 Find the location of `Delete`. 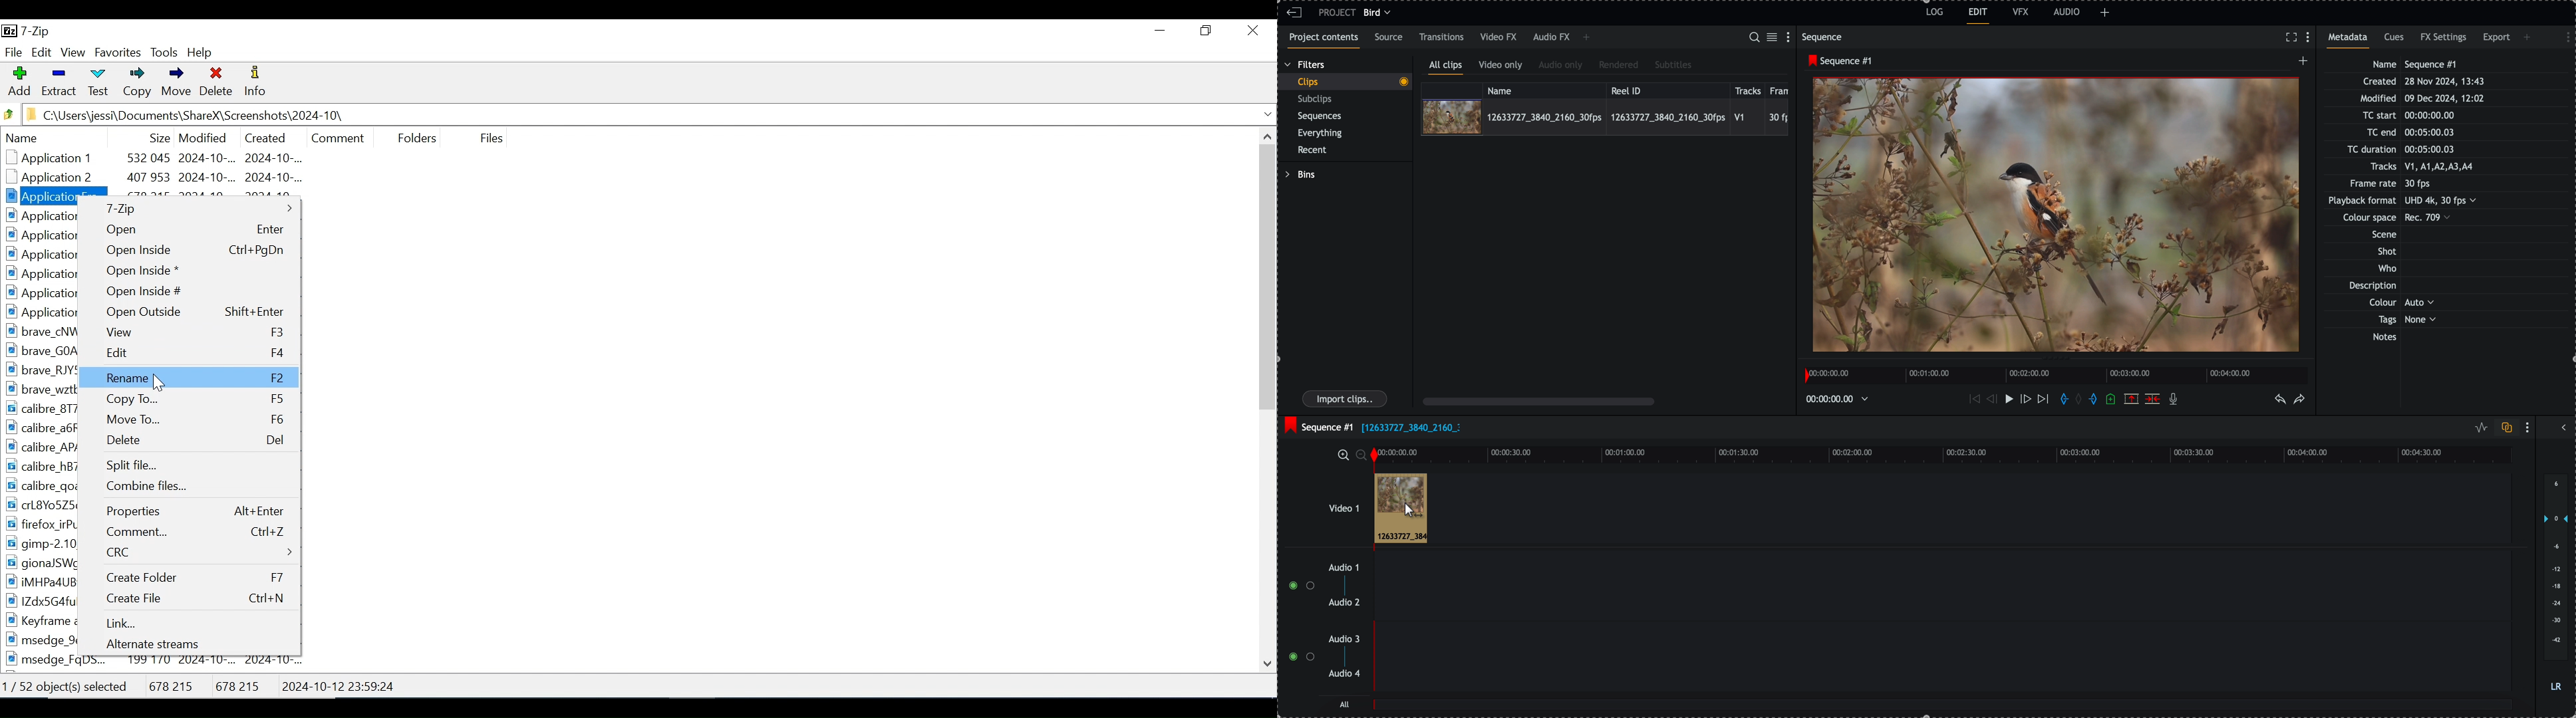

Delete is located at coordinates (190, 438).